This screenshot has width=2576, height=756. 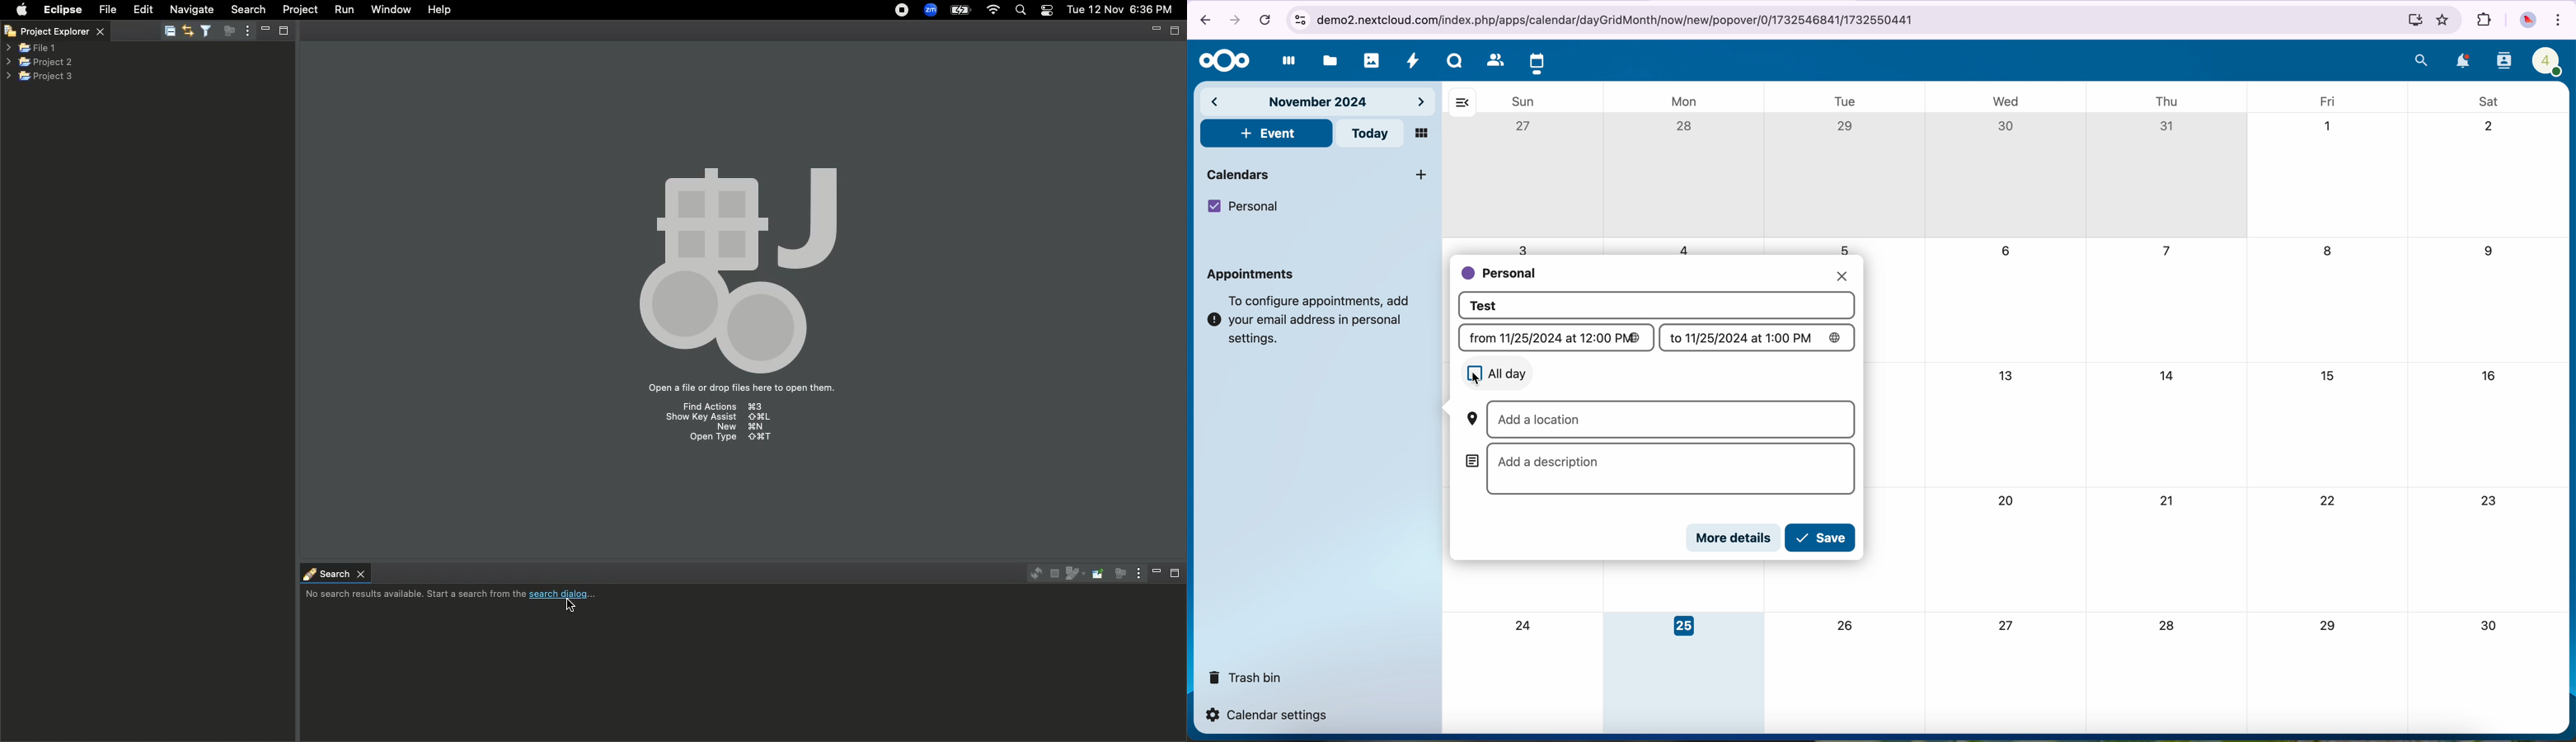 What do you see at coordinates (1526, 627) in the screenshot?
I see `24` at bounding box center [1526, 627].